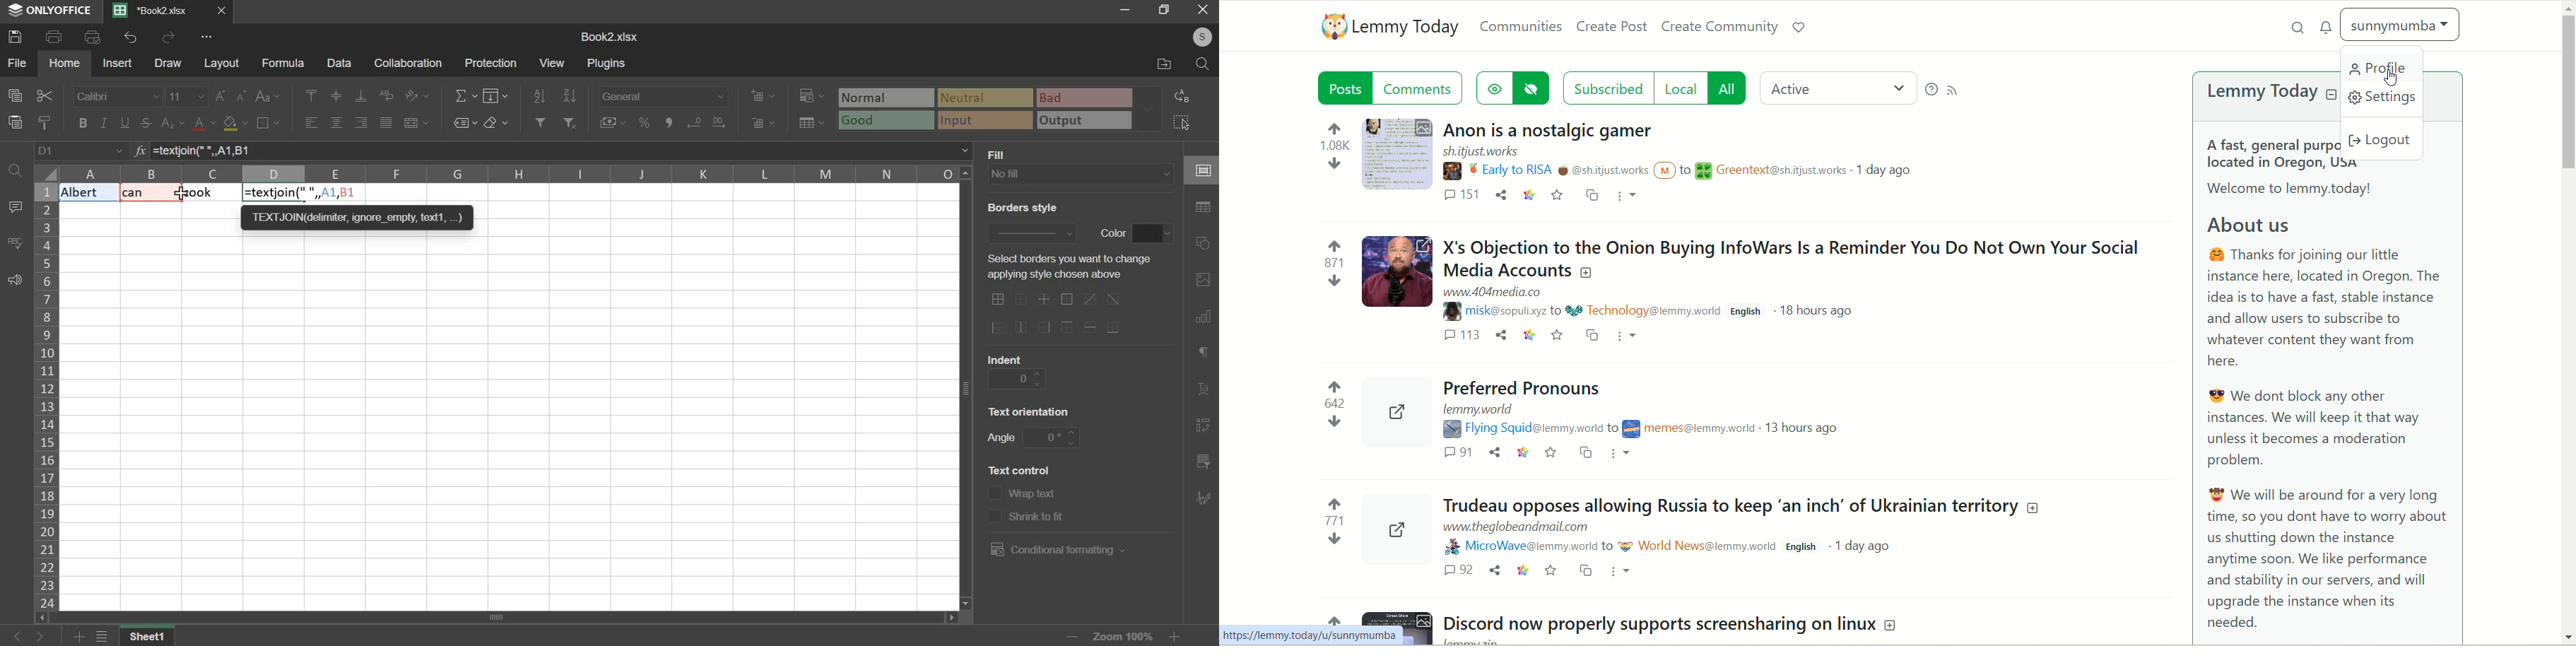 This screenshot has height=672, width=2576. Describe the element at coordinates (1768, 170) in the screenshot. I see `Community` at that location.